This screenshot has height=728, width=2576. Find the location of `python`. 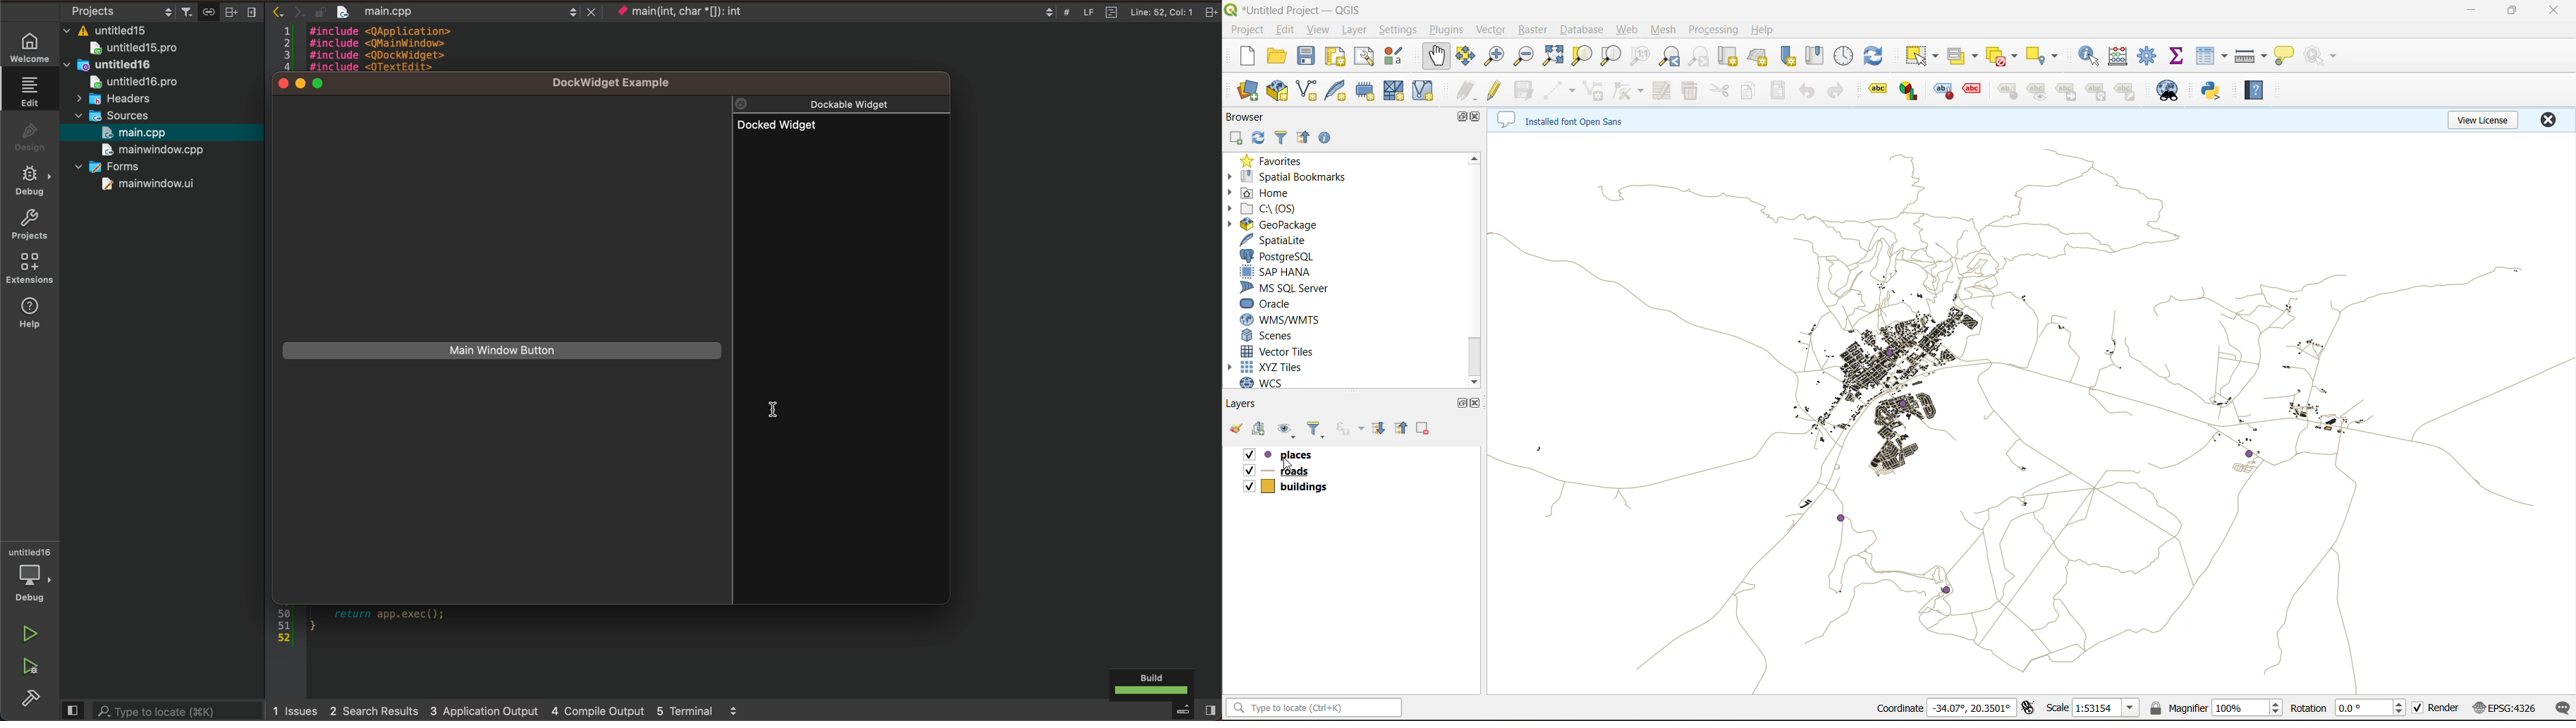

python is located at coordinates (2214, 91).